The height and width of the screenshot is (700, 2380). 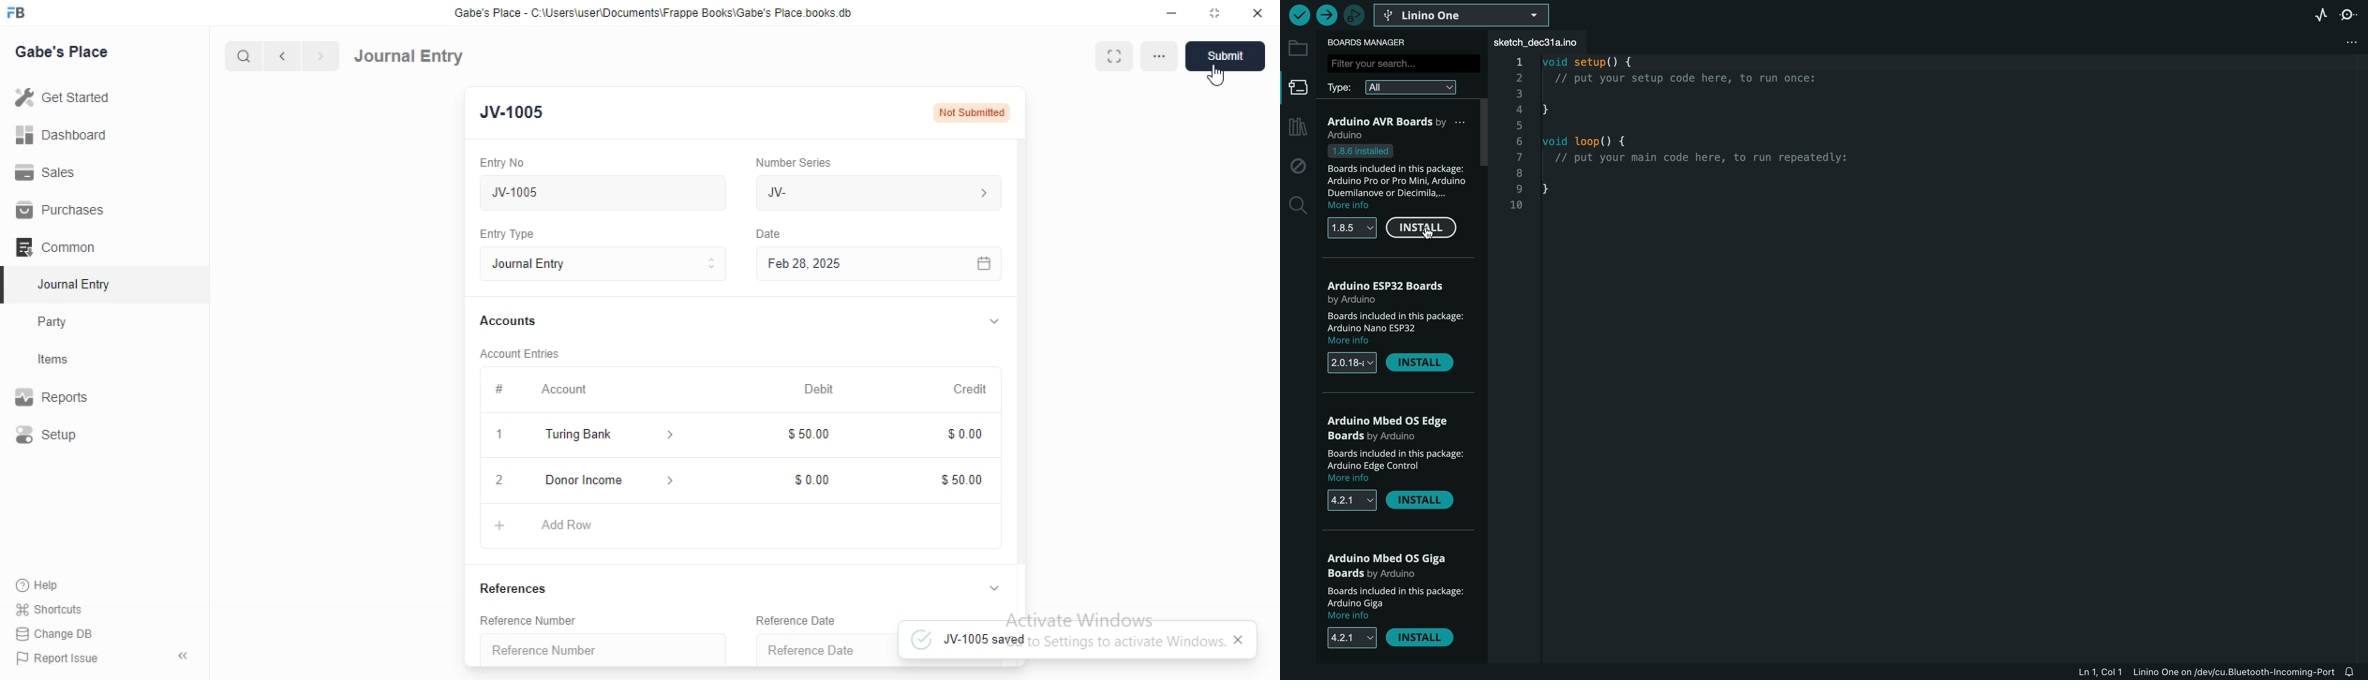 I want to click on Add Row, so click(x=554, y=527).